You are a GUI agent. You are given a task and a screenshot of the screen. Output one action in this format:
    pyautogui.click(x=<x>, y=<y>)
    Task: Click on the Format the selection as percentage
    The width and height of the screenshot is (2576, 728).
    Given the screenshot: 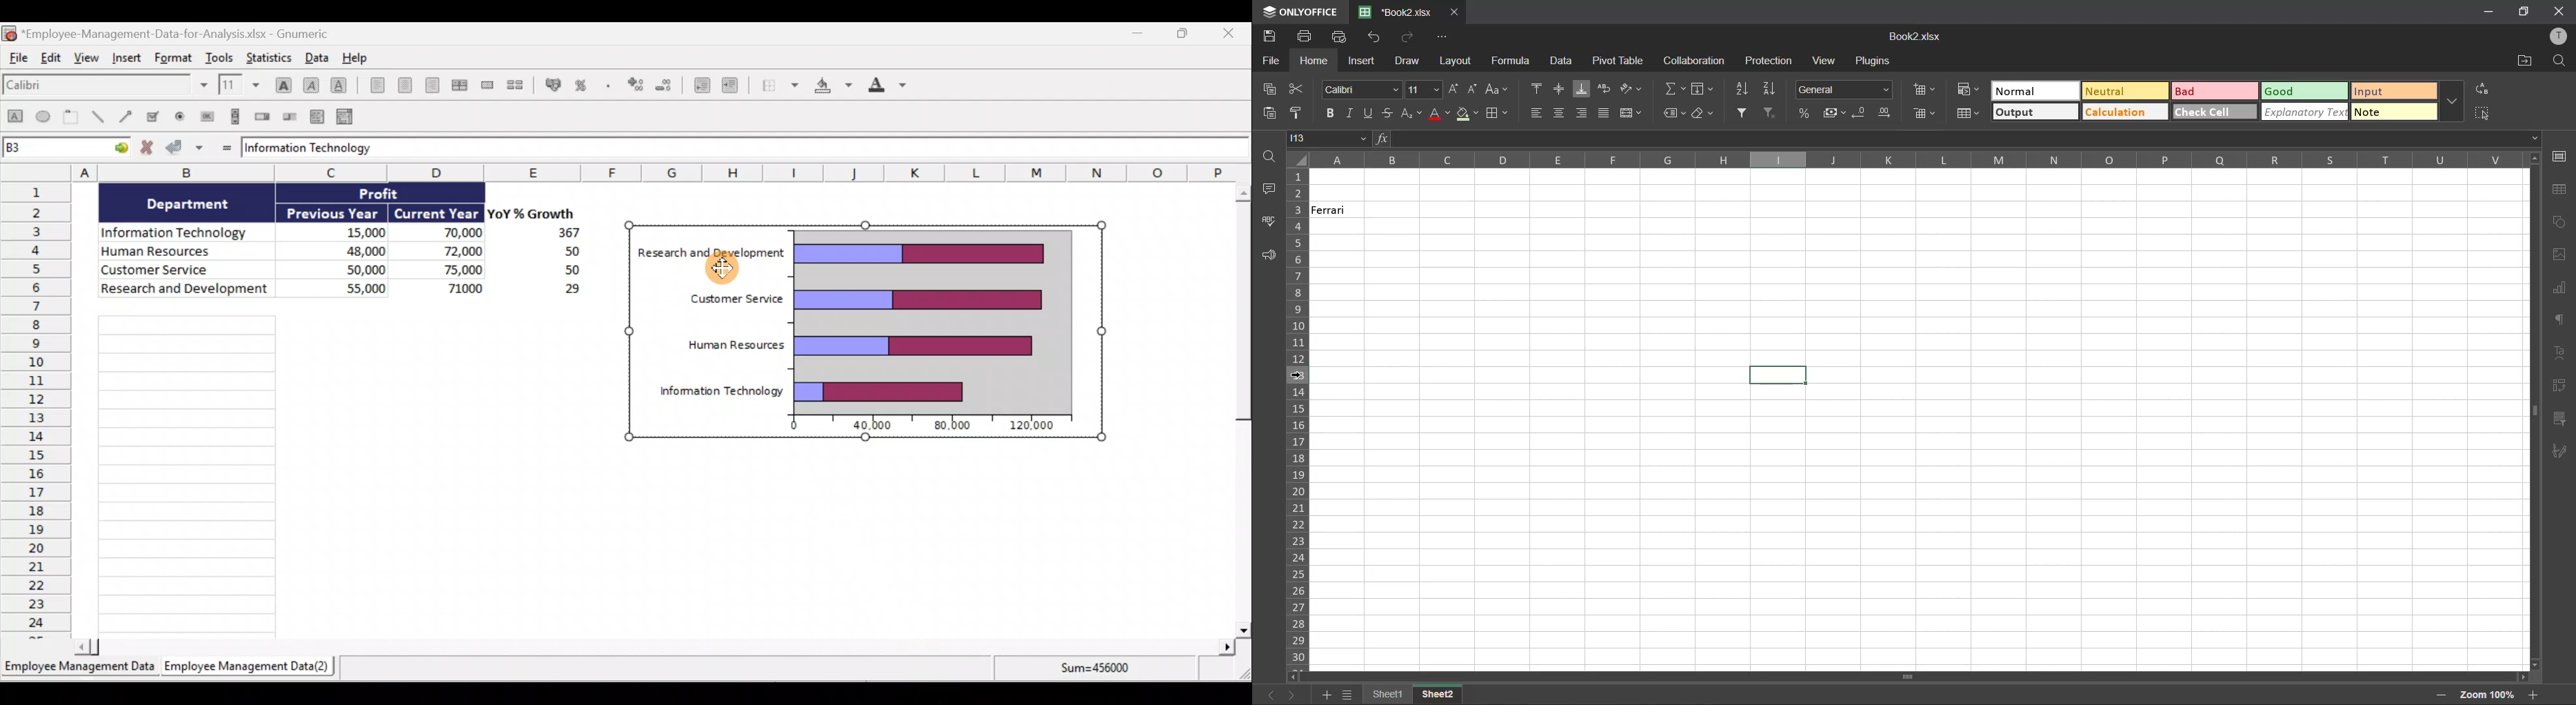 What is the action you would take?
    pyautogui.click(x=583, y=87)
    